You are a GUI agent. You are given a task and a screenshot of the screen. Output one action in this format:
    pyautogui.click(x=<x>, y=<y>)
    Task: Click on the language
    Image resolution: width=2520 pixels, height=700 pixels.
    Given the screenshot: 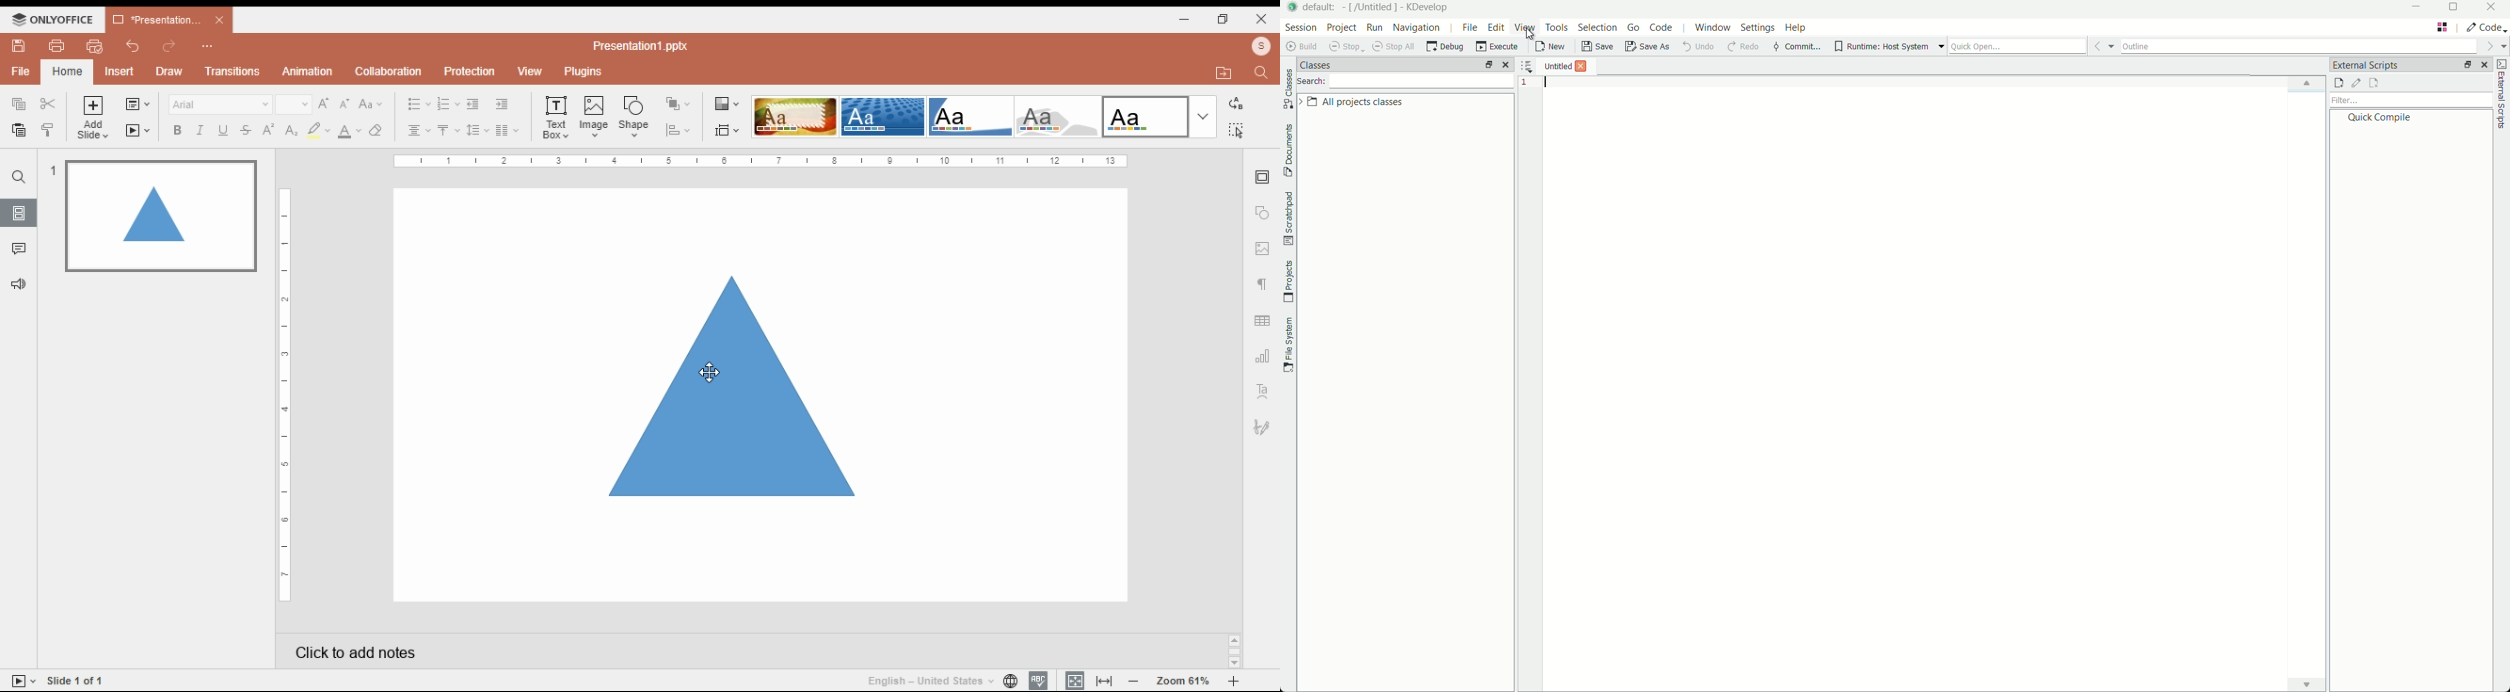 What is the action you would take?
    pyautogui.click(x=933, y=679)
    